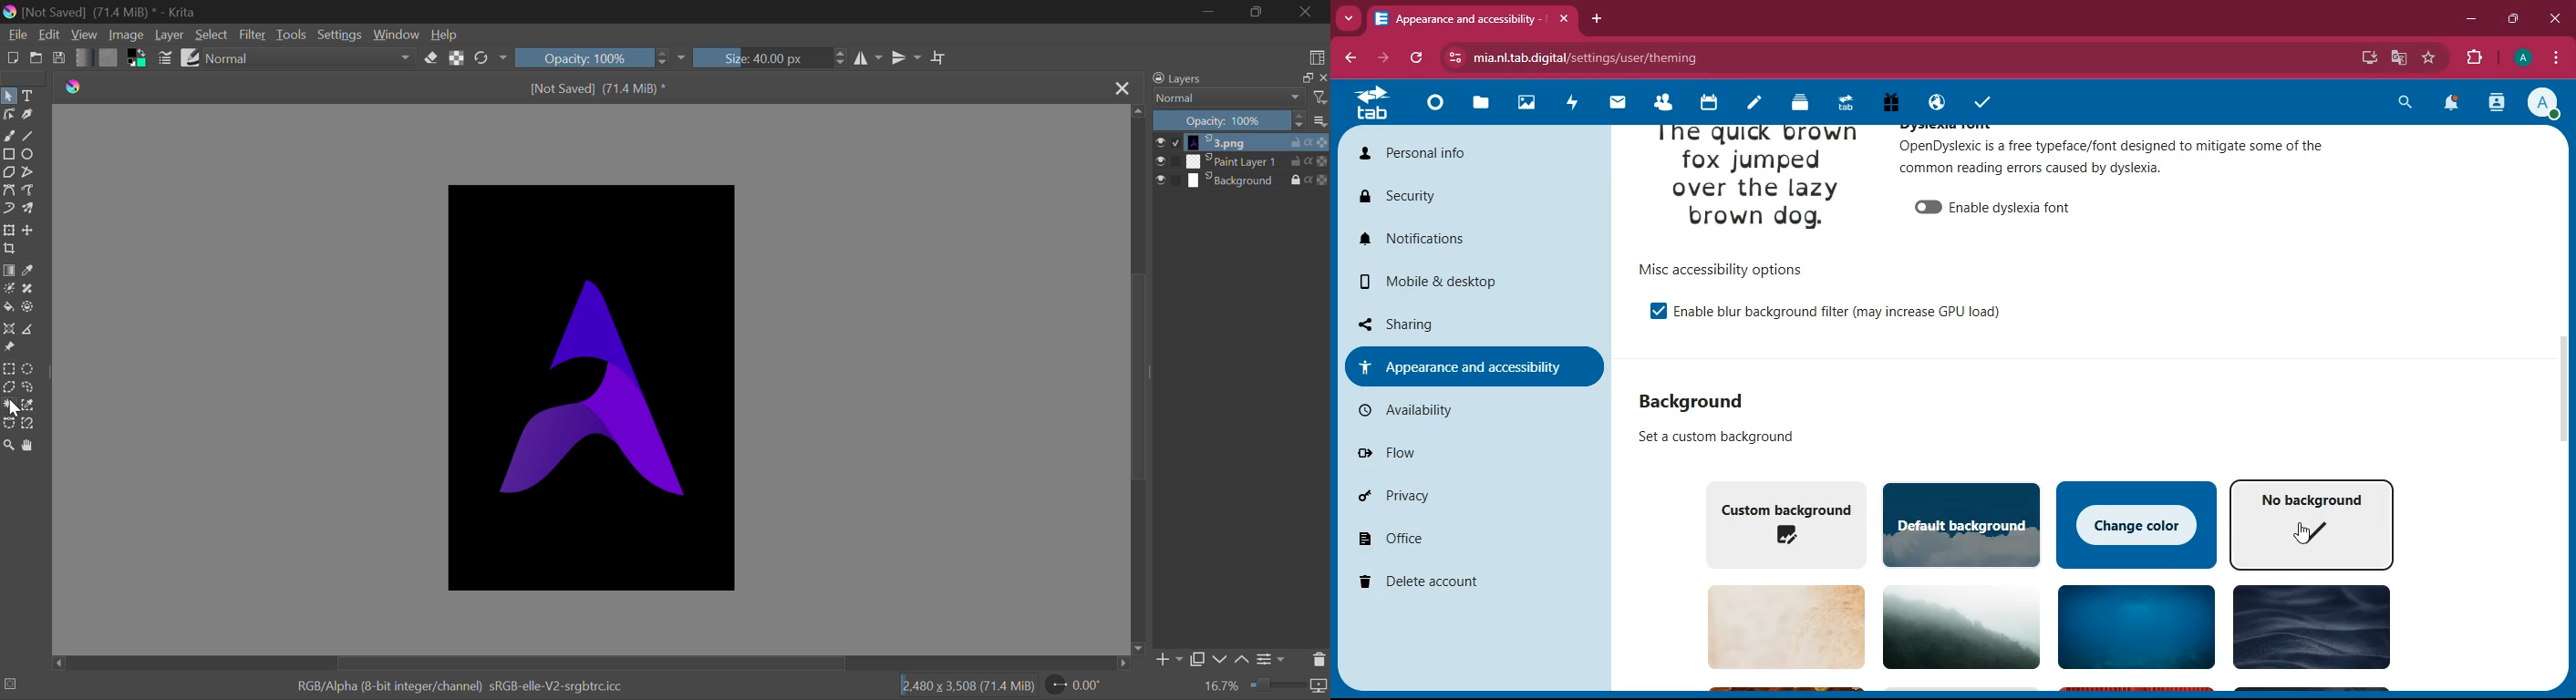 This screenshot has height=700, width=2576. What do you see at coordinates (1838, 310) in the screenshot?
I see `enable` at bounding box center [1838, 310].